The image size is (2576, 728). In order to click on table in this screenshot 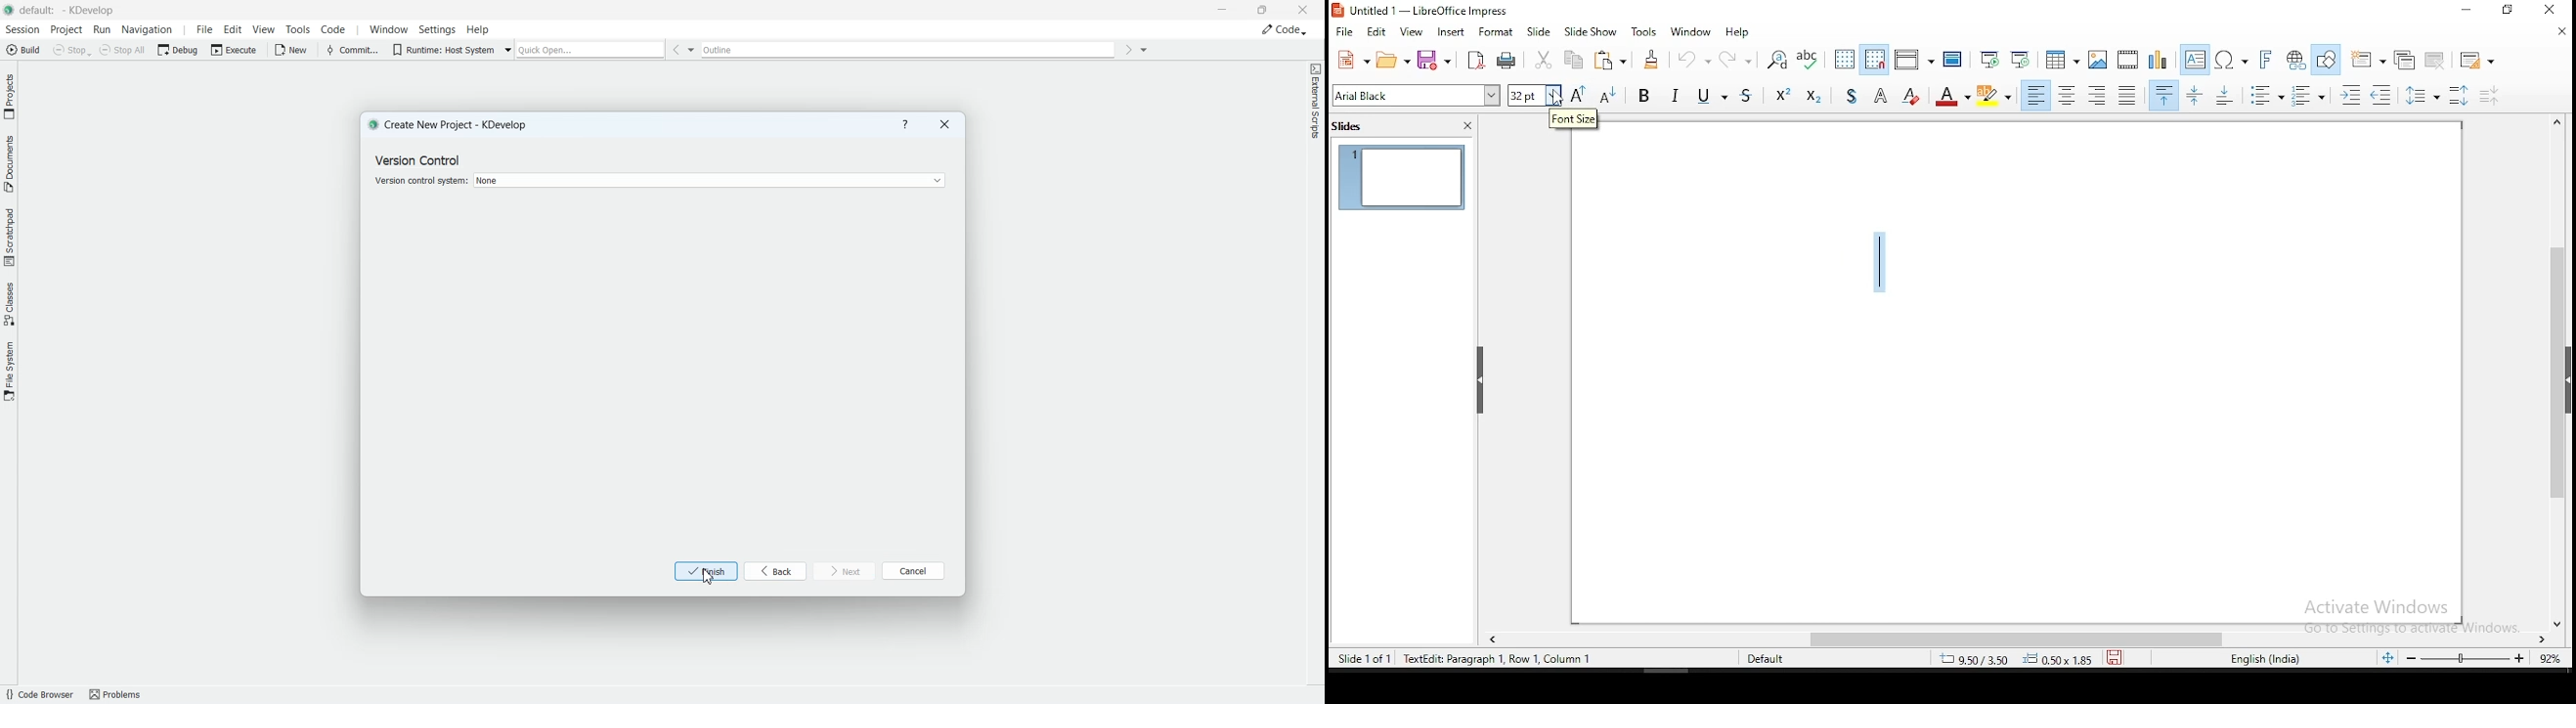, I will do `click(2063, 57)`.